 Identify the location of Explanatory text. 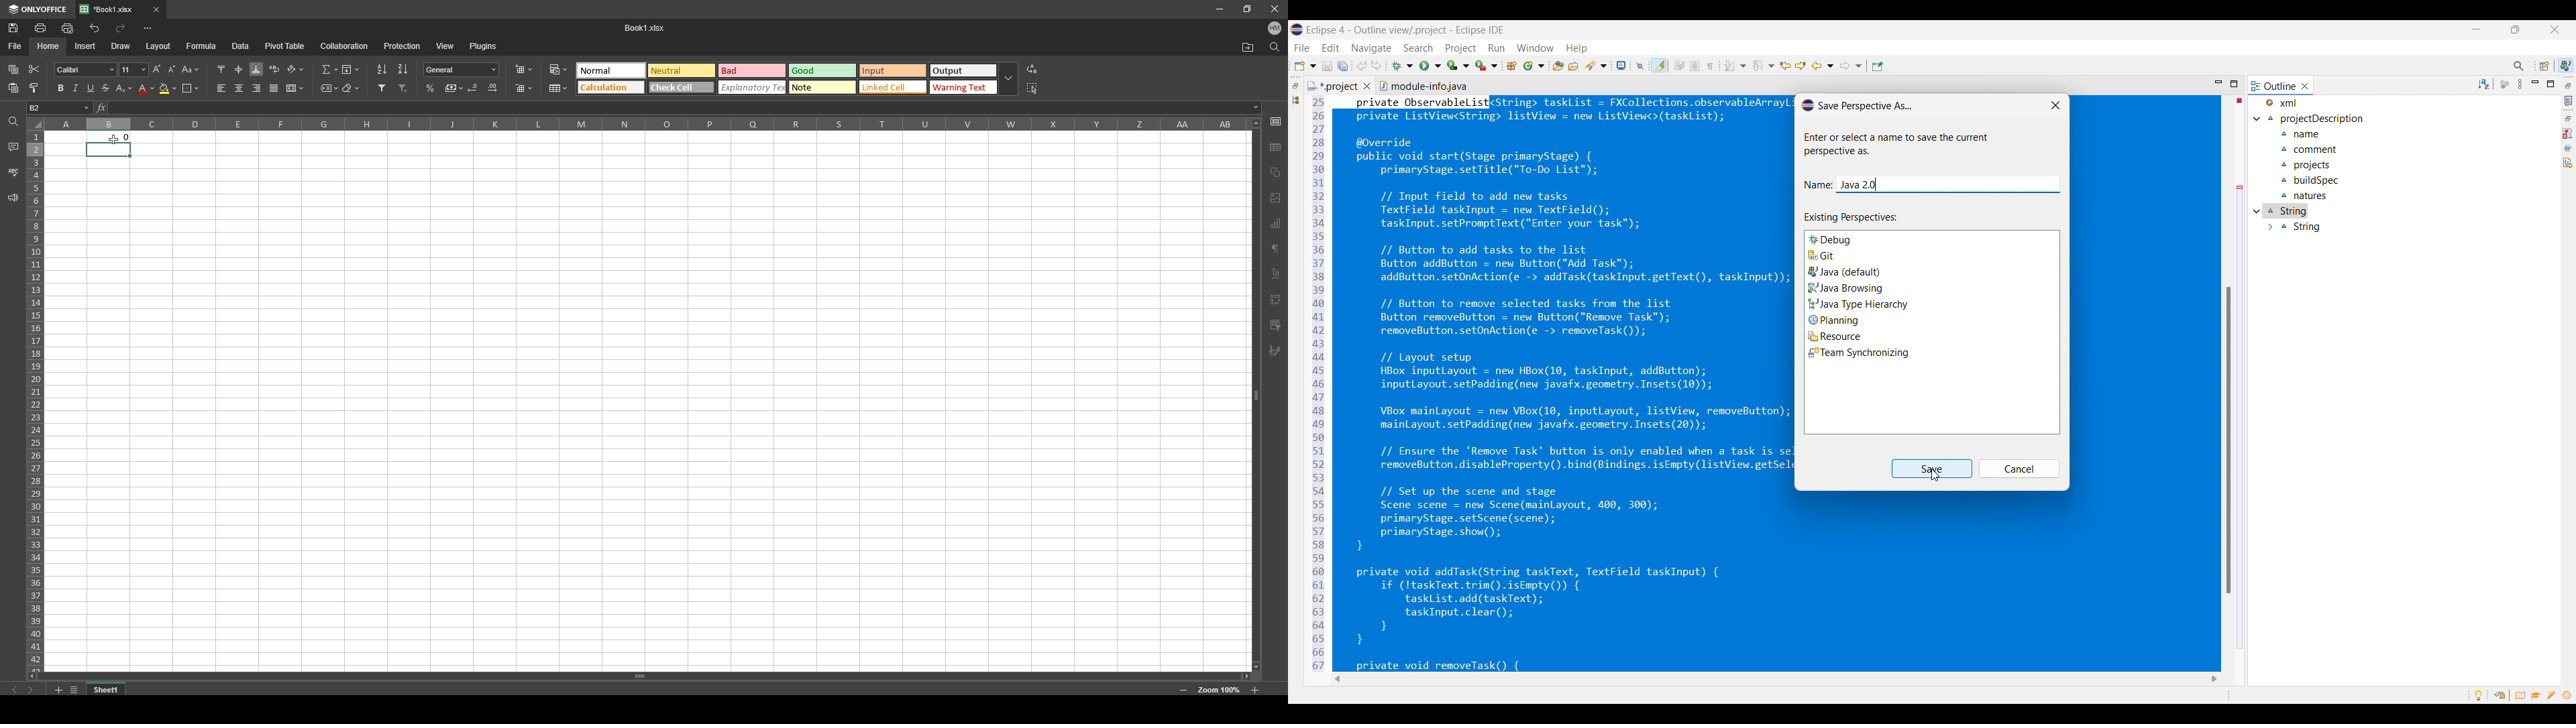
(753, 87).